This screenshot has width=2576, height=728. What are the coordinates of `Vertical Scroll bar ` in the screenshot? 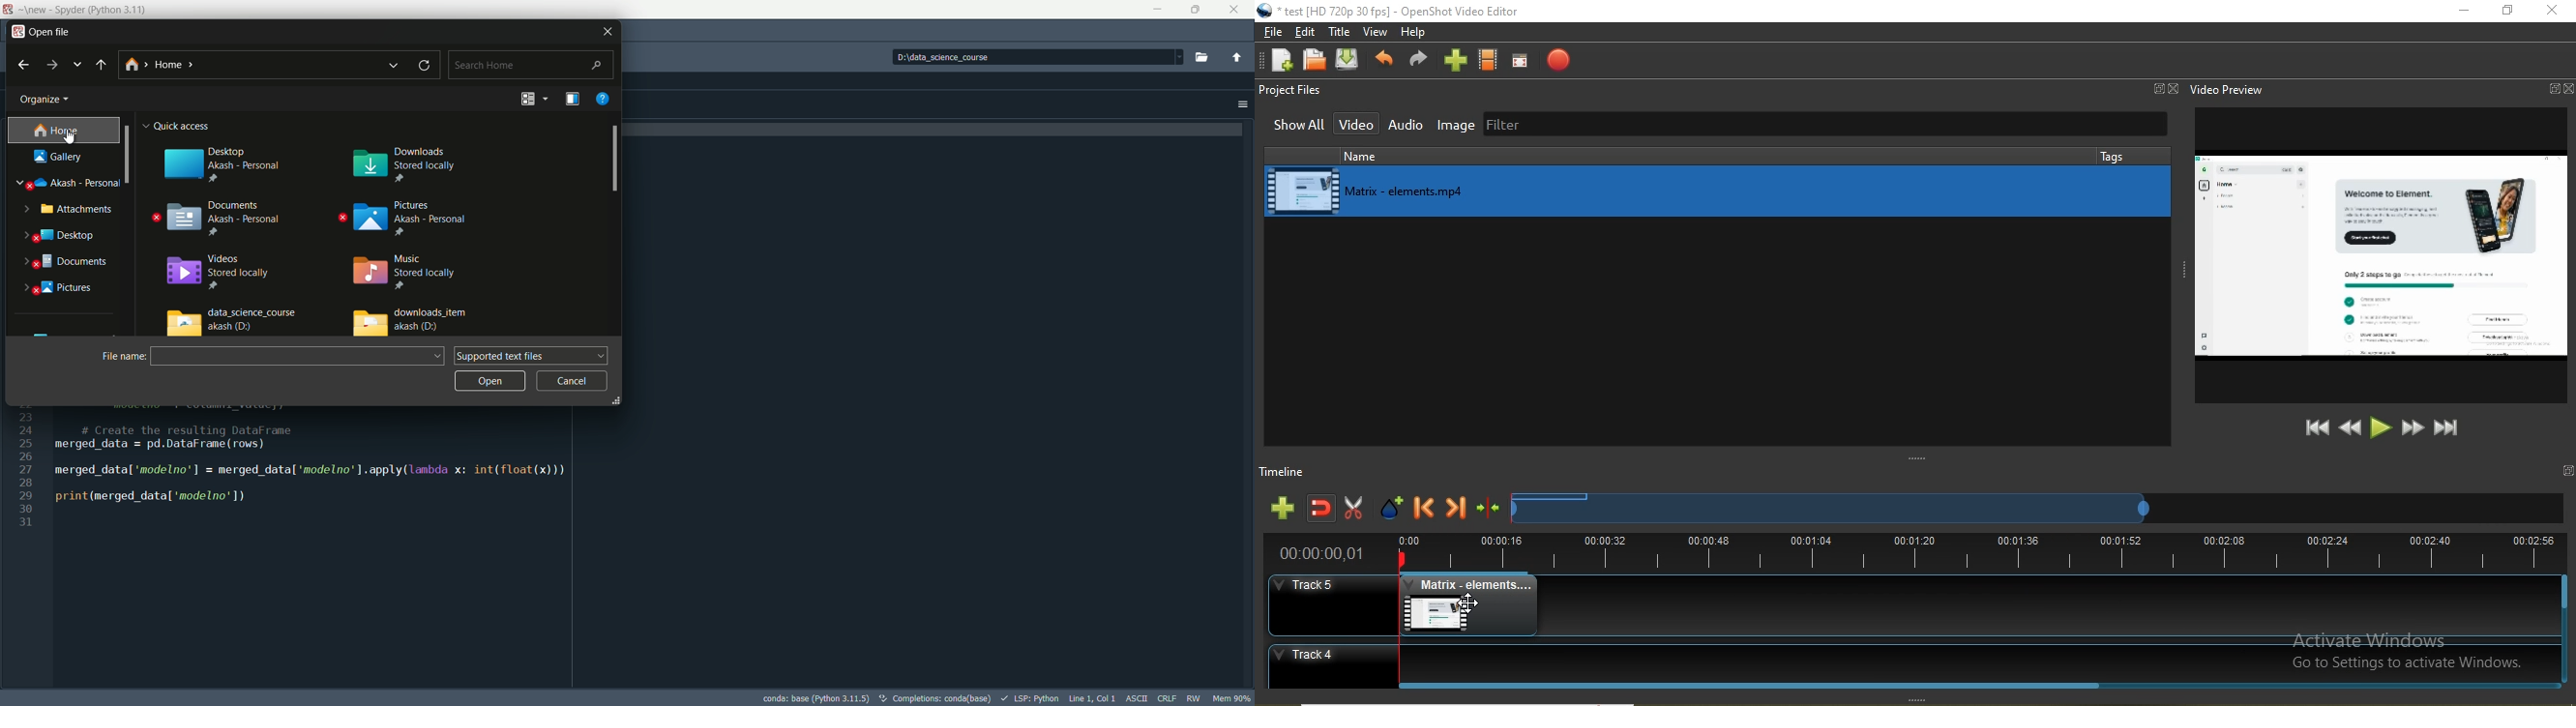 It's located at (2567, 631).